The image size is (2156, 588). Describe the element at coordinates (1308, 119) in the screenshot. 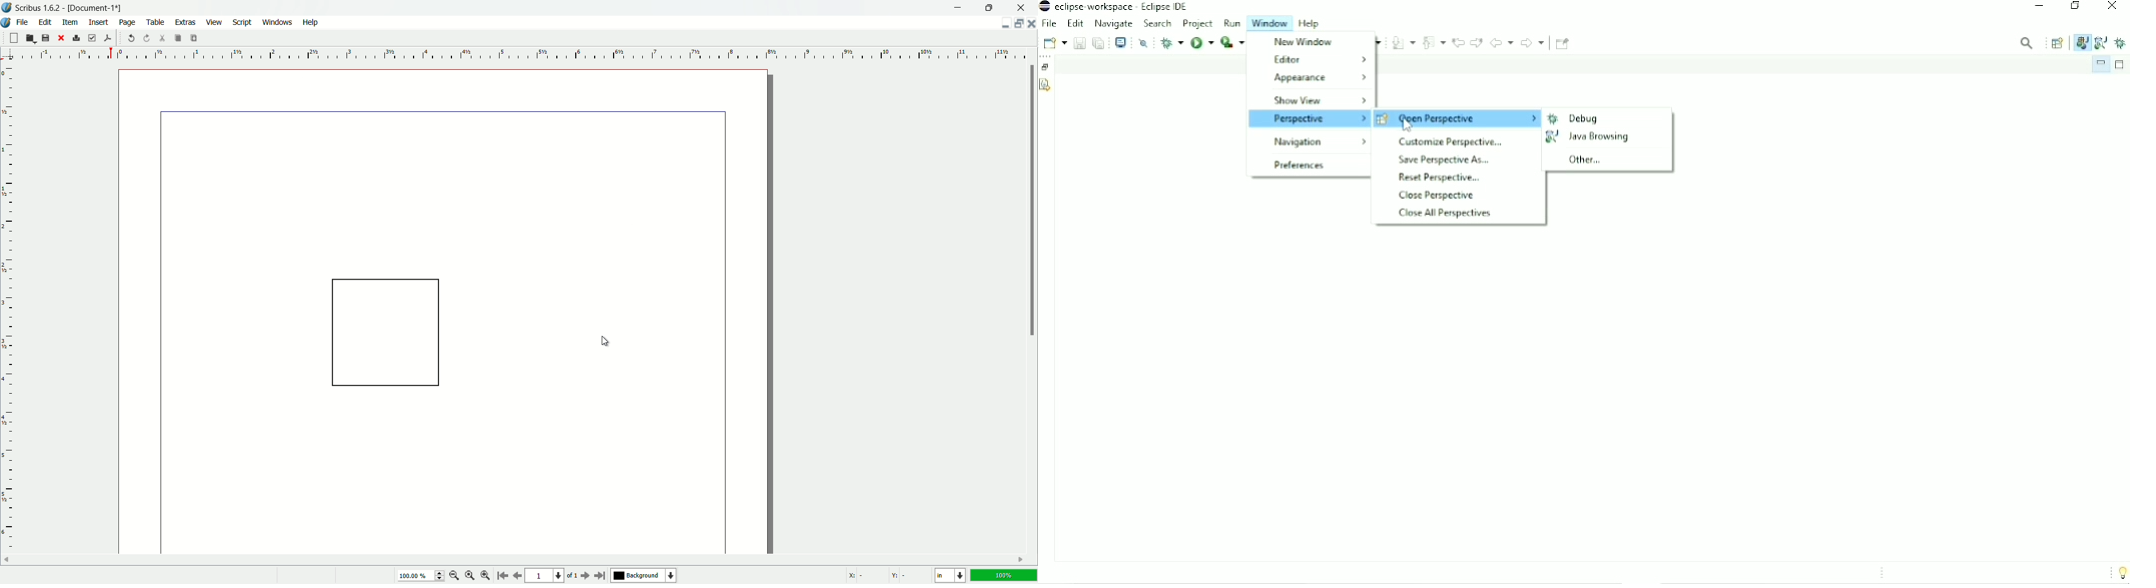

I see `Perspective` at that location.